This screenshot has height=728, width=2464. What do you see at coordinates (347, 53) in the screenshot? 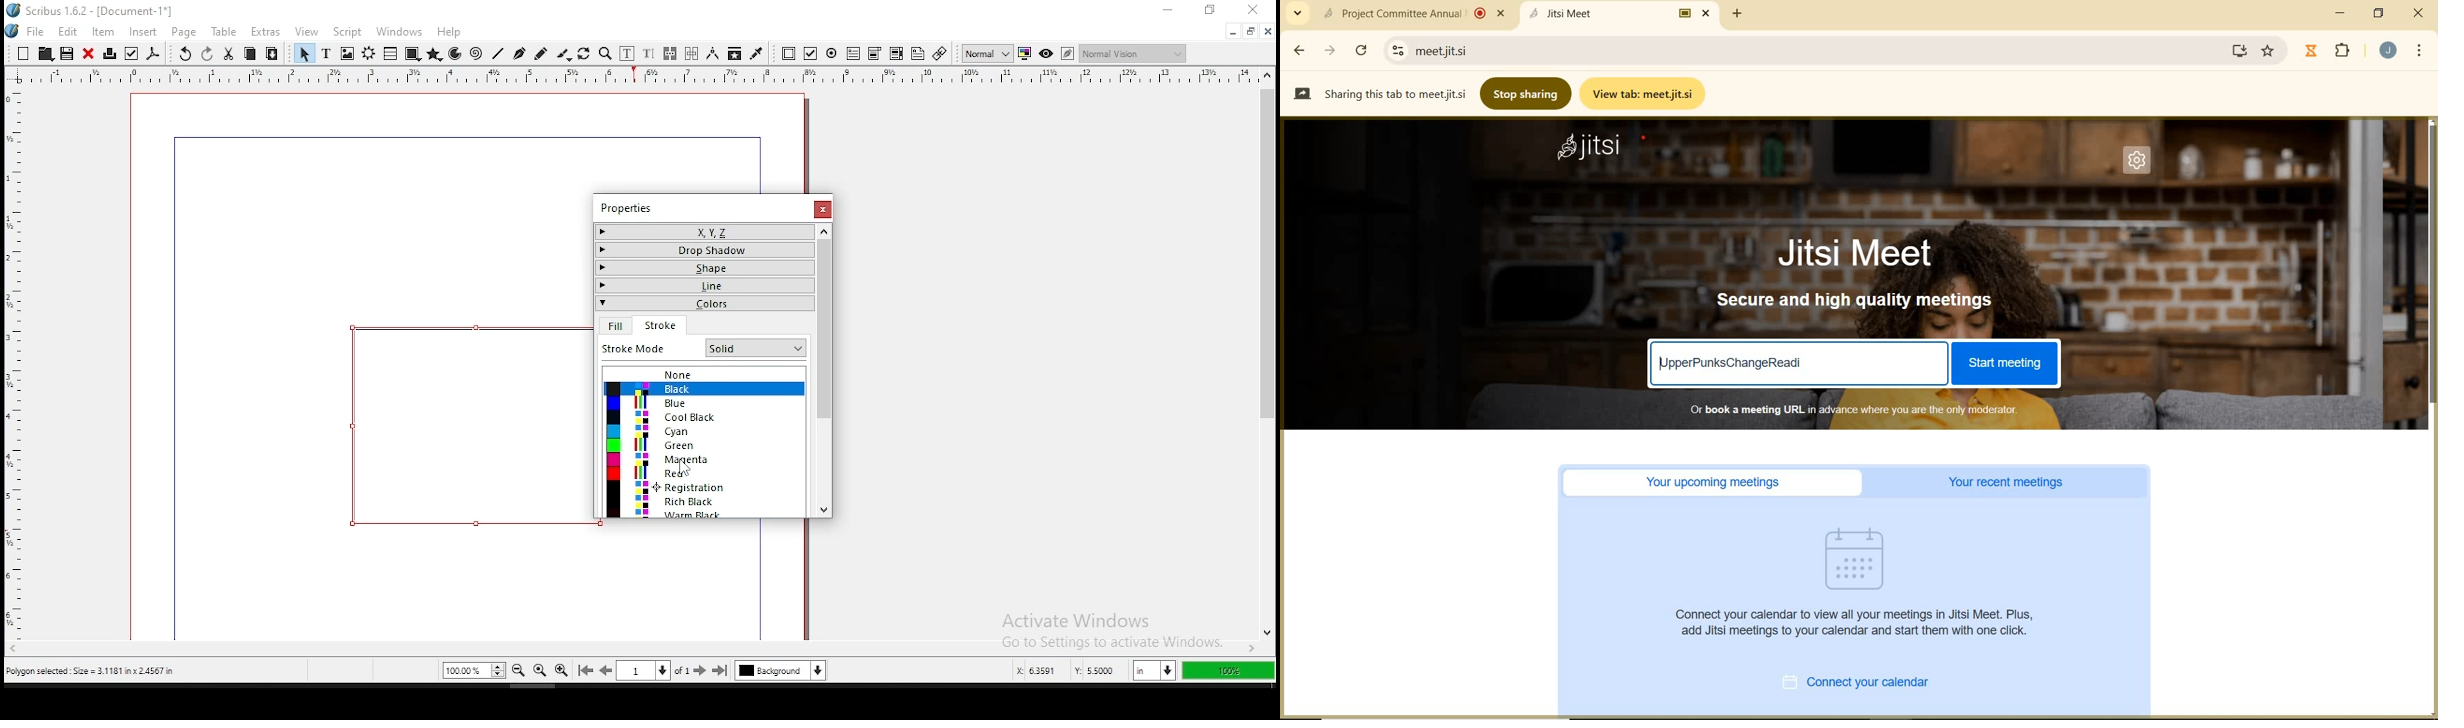
I see `image frame` at bounding box center [347, 53].